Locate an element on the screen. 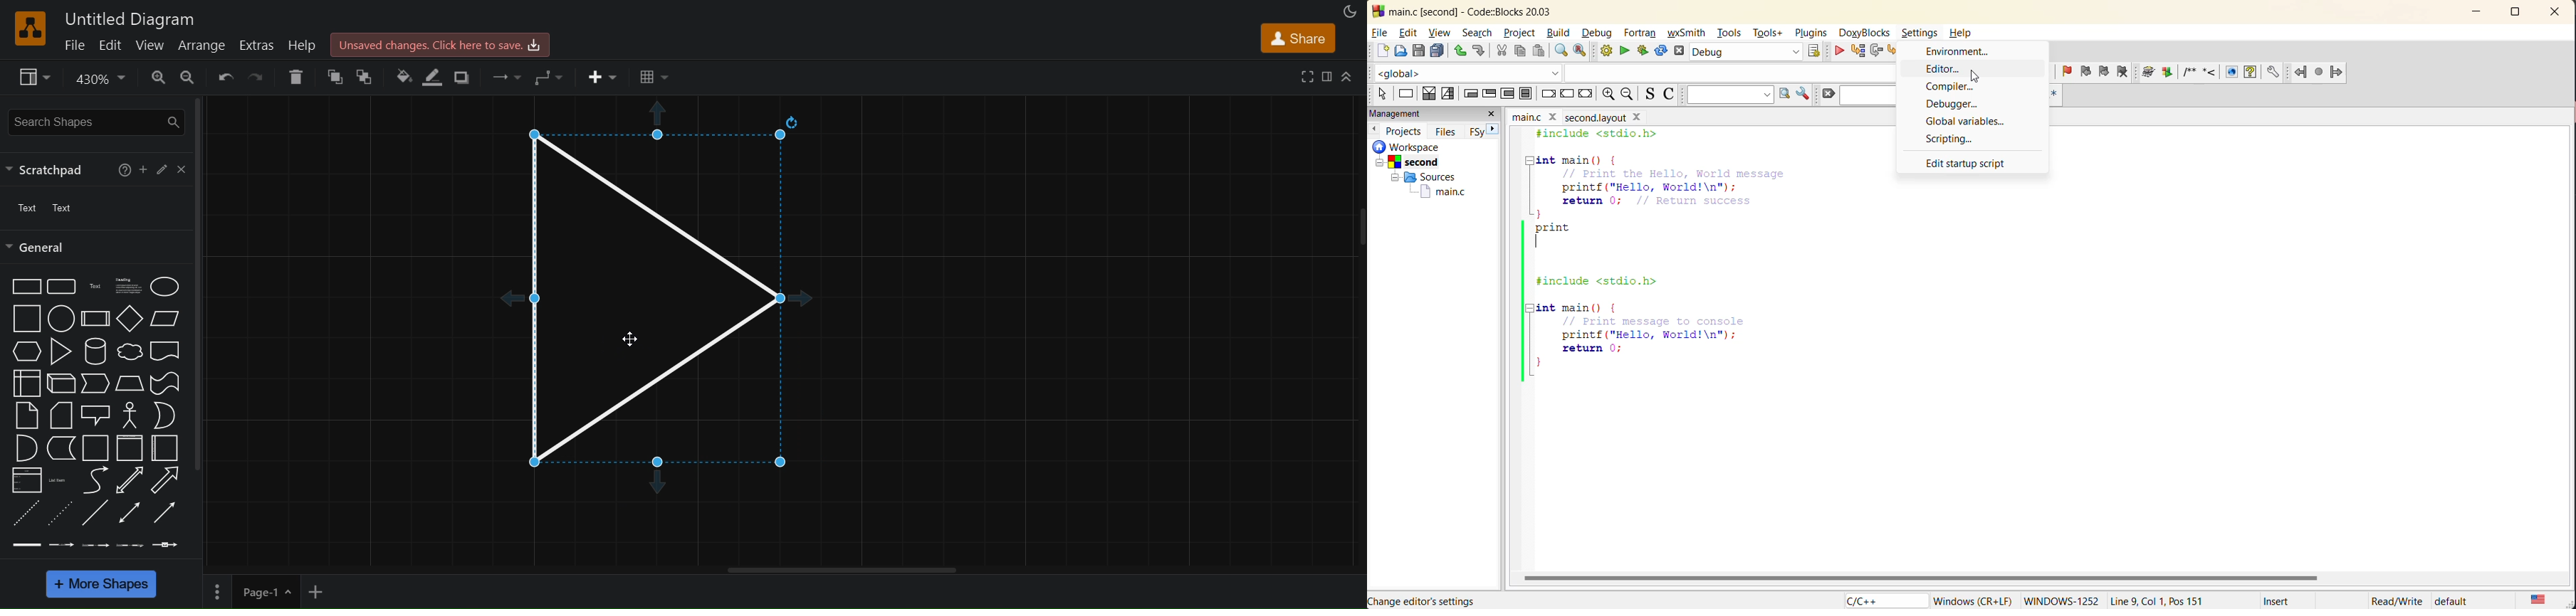 The image size is (2576, 616). search is located at coordinates (1480, 33).